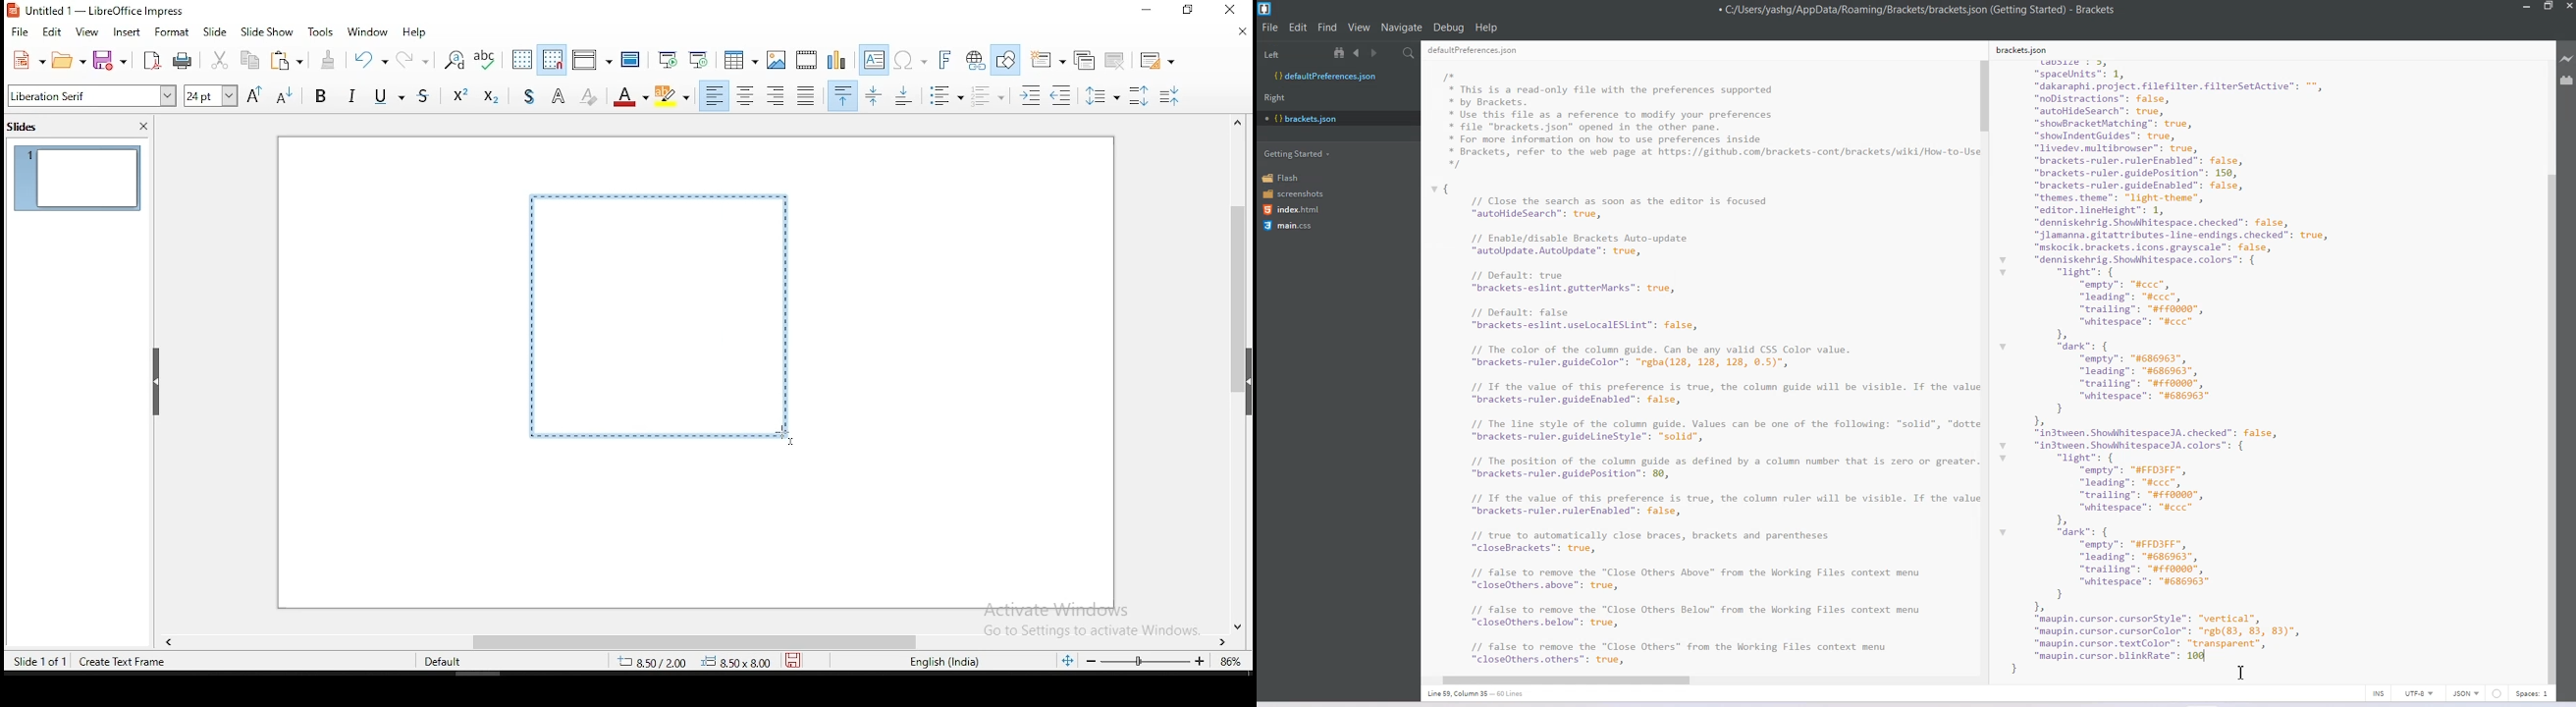  Describe the element at coordinates (2568, 83) in the screenshot. I see `Extension Manager` at that location.